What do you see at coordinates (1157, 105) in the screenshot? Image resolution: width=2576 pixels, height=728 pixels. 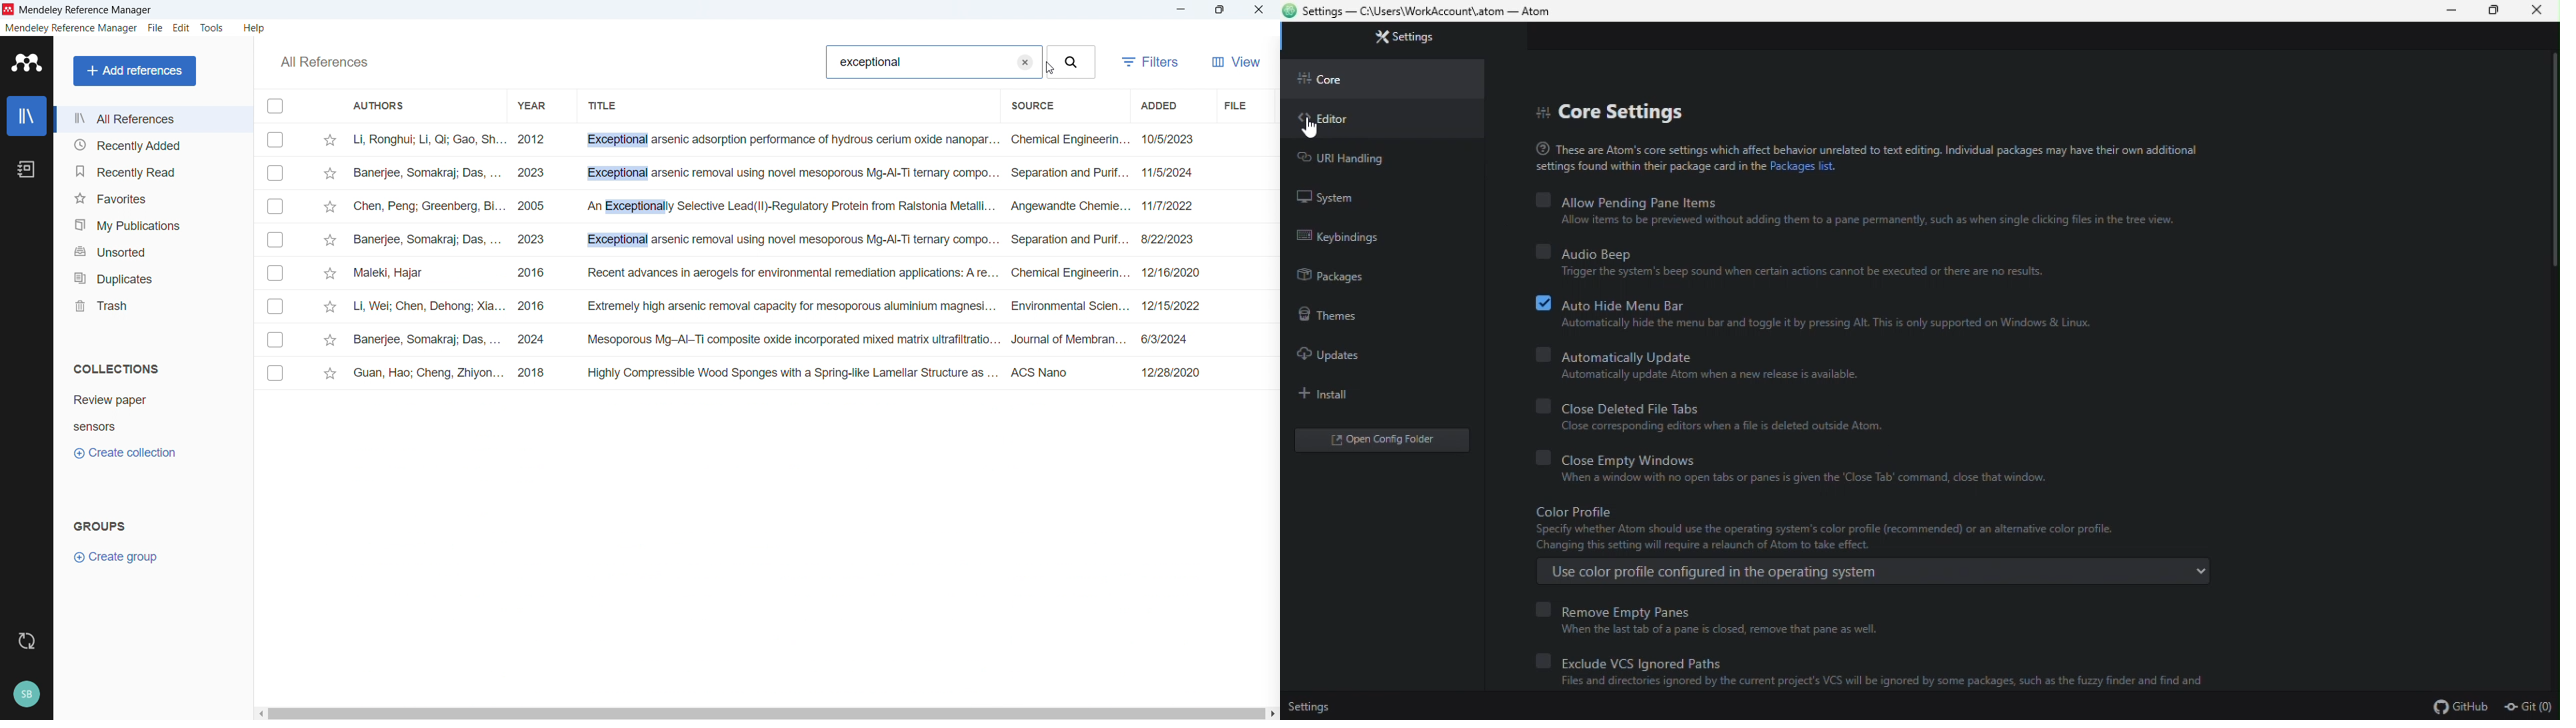 I see `Short by date added ` at bounding box center [1157, 105].